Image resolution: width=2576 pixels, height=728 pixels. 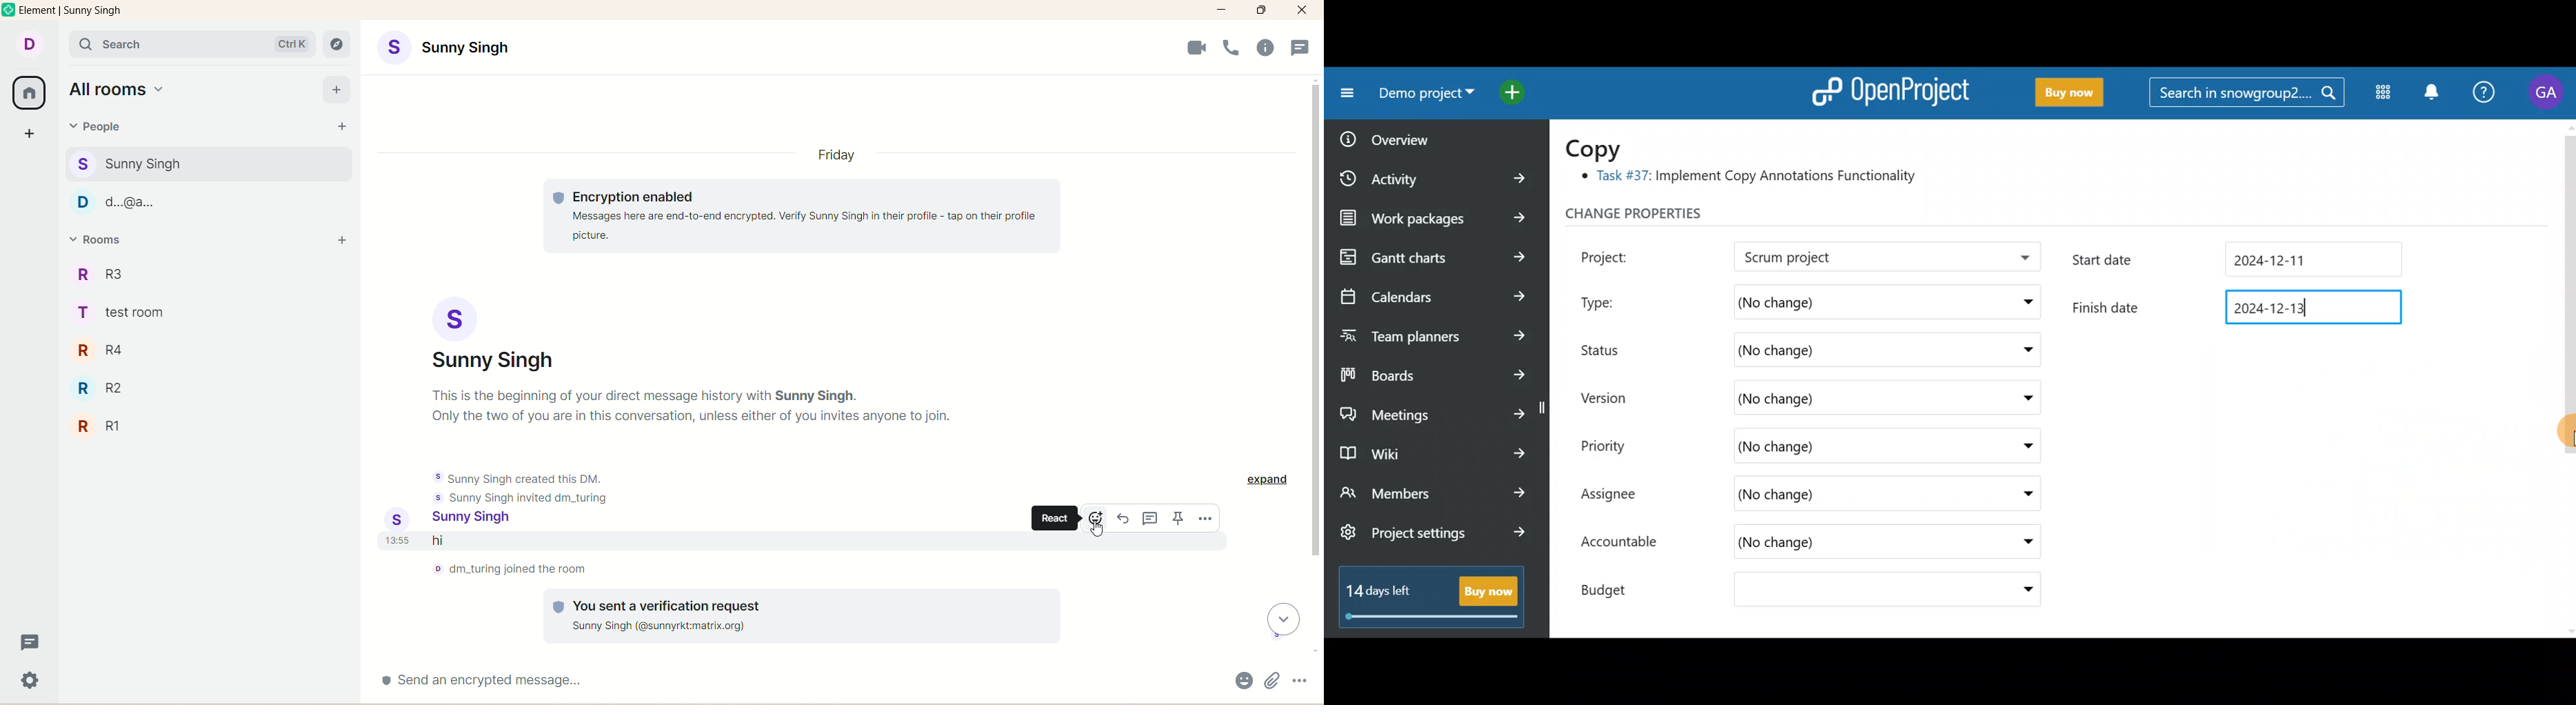 I want to click on account, so click(x=443, y=48).